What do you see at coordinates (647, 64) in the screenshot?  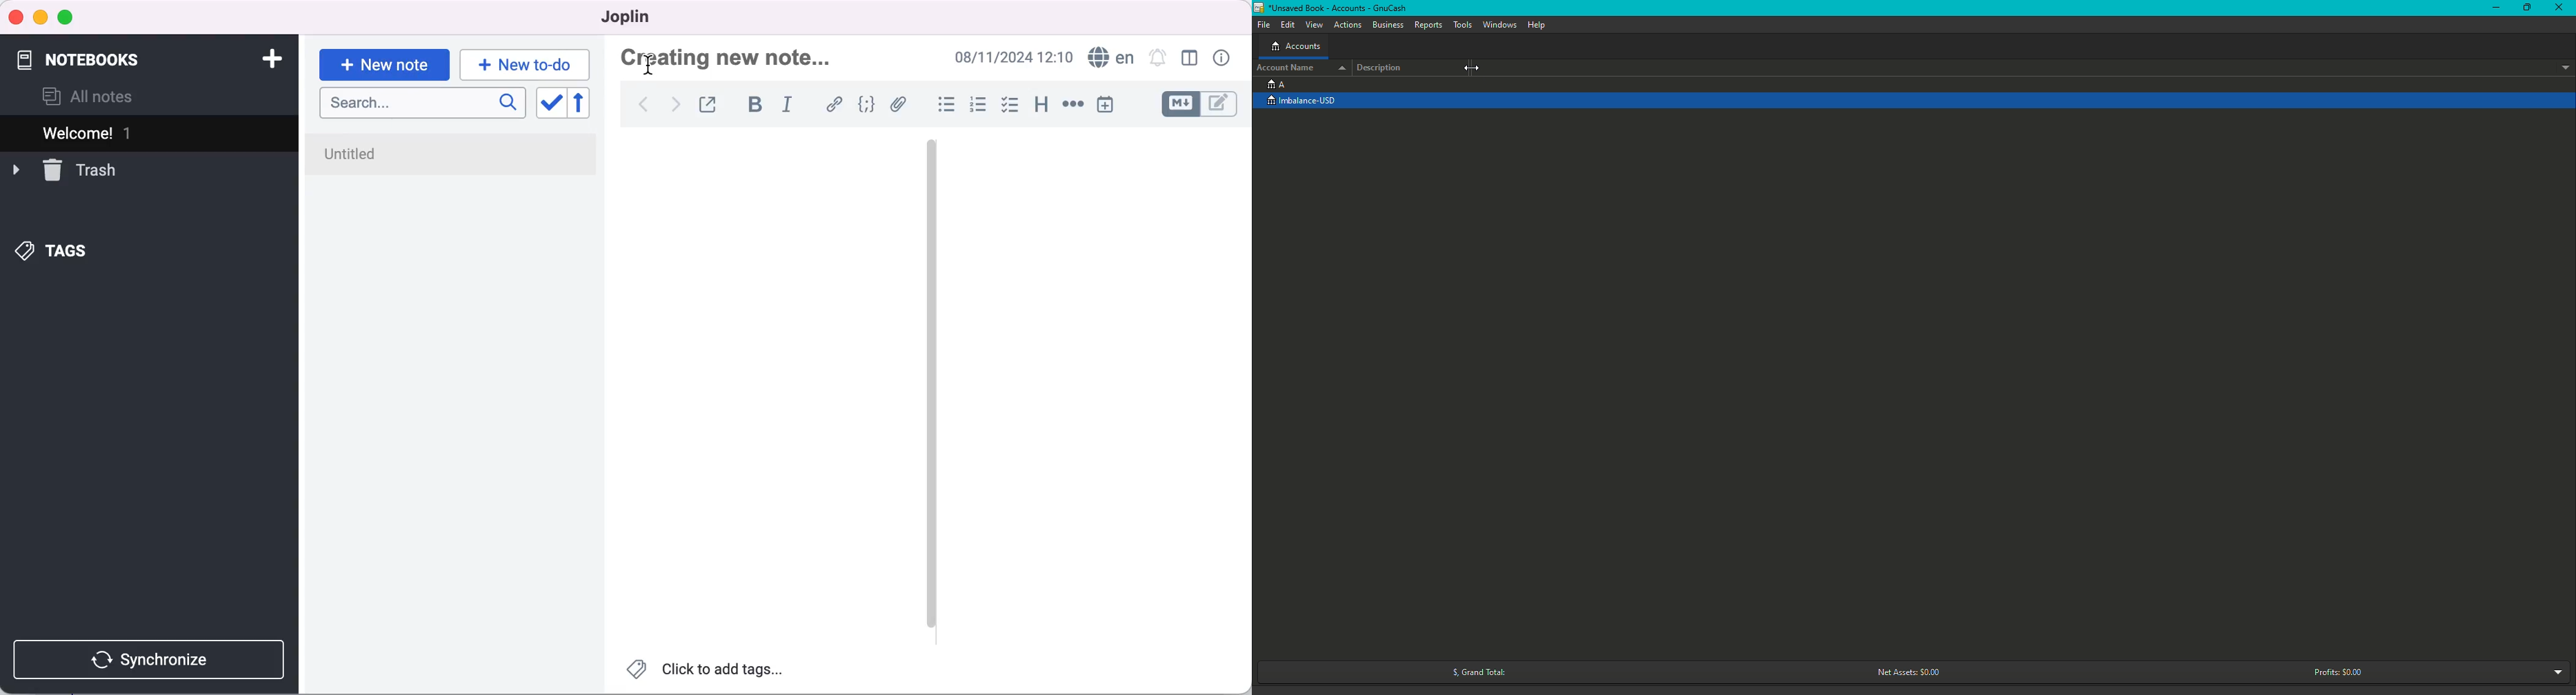 I see `cursor` at bounding box center [647, 64].